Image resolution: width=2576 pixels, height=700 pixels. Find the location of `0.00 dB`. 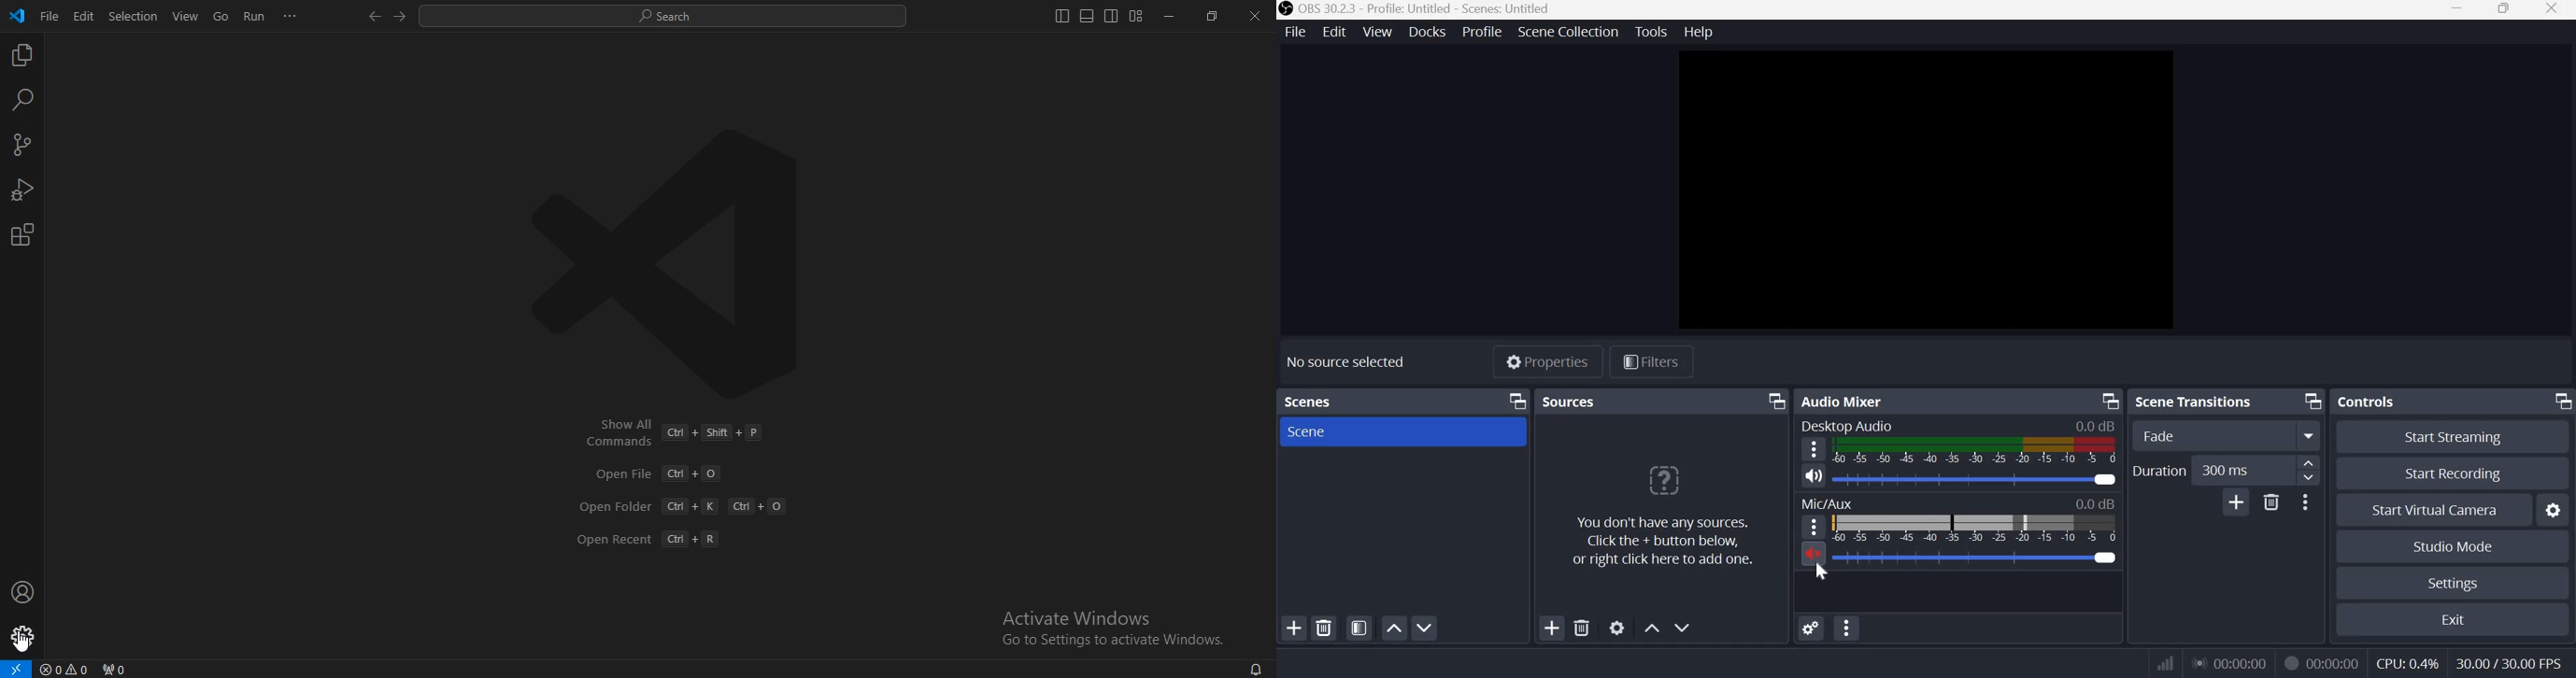

0.00 dB is located at coordinates (2095, 502).